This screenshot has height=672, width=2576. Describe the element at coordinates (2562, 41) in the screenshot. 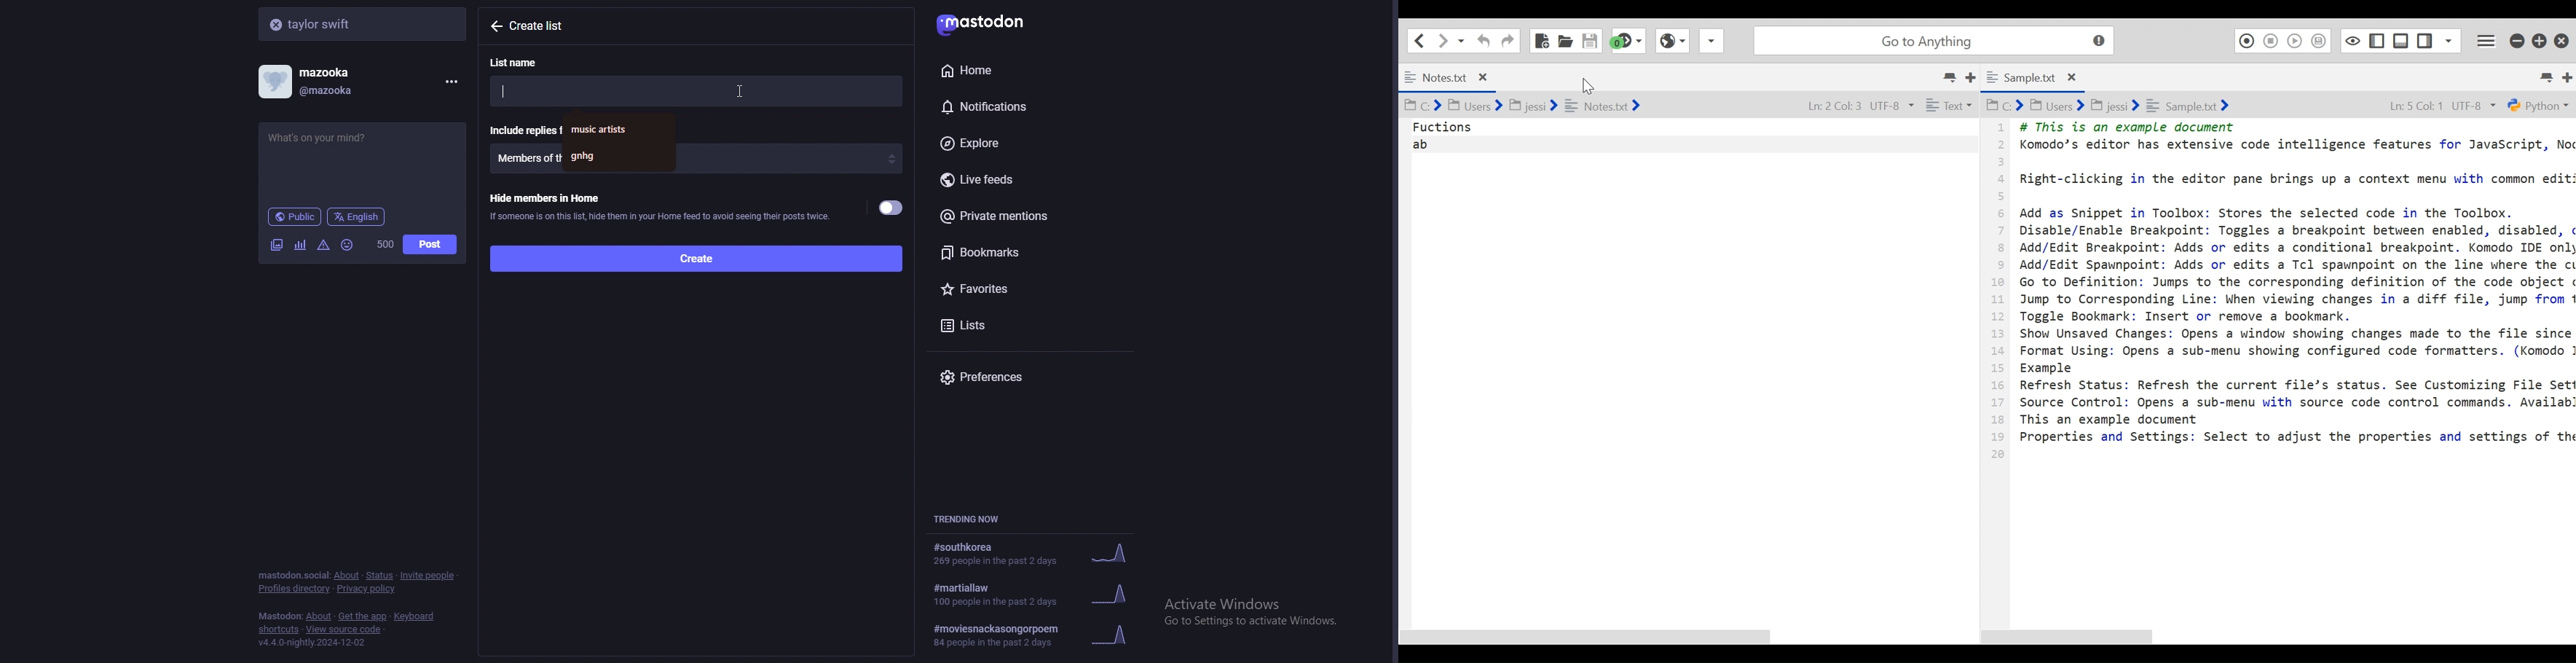

I see `Close` at that location.